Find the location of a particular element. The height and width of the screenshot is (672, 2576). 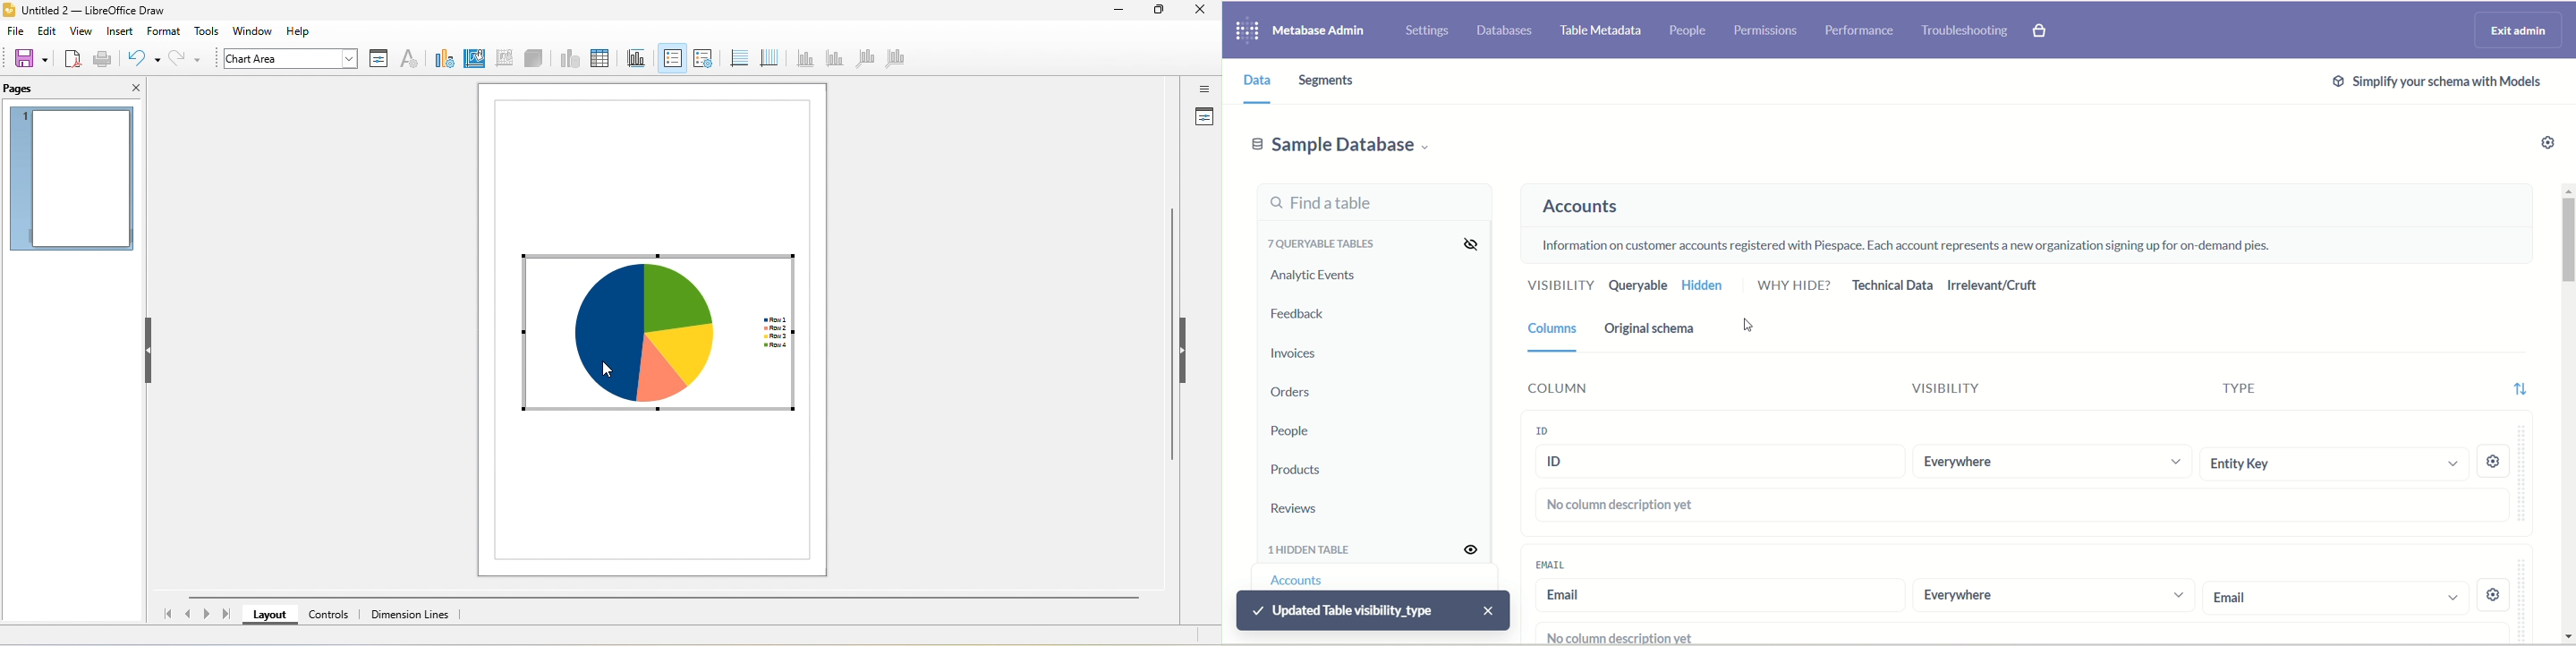

visibility  is located at coordinates (1473, 245).